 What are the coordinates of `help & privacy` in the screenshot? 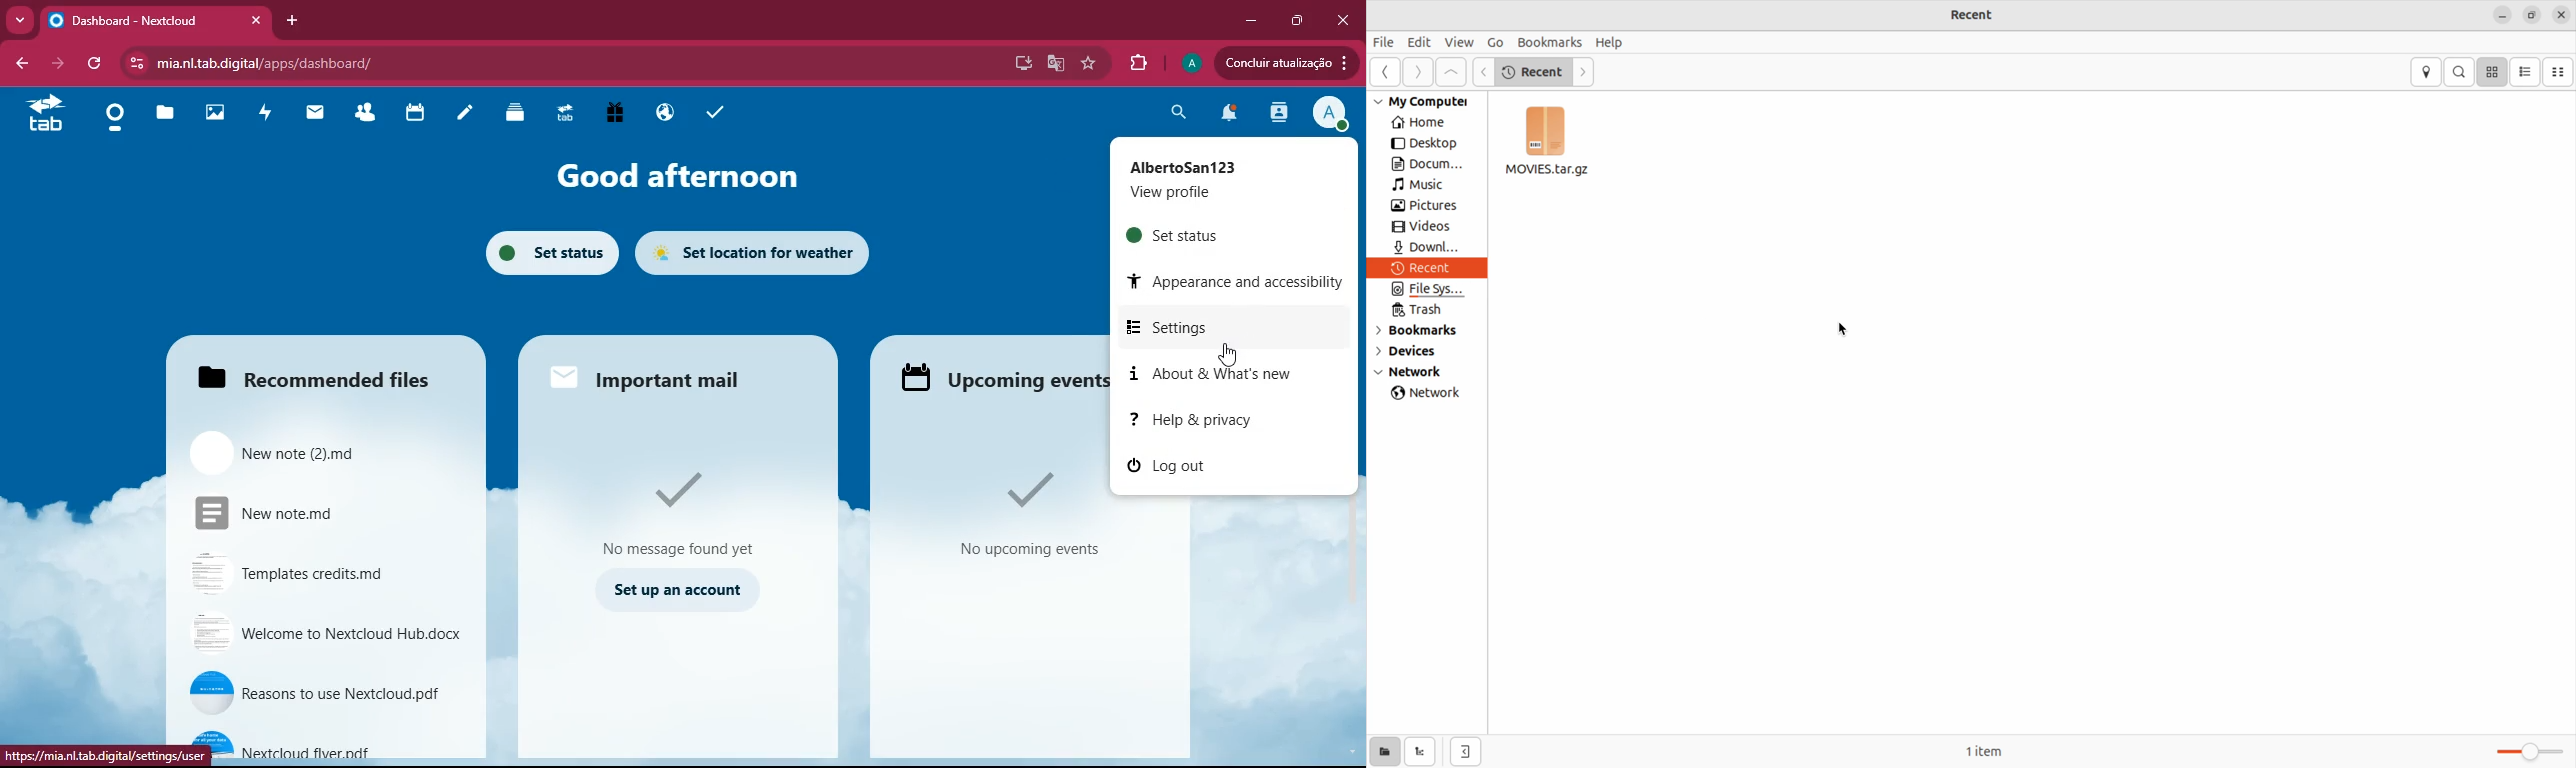 It's located at (1236, 421).